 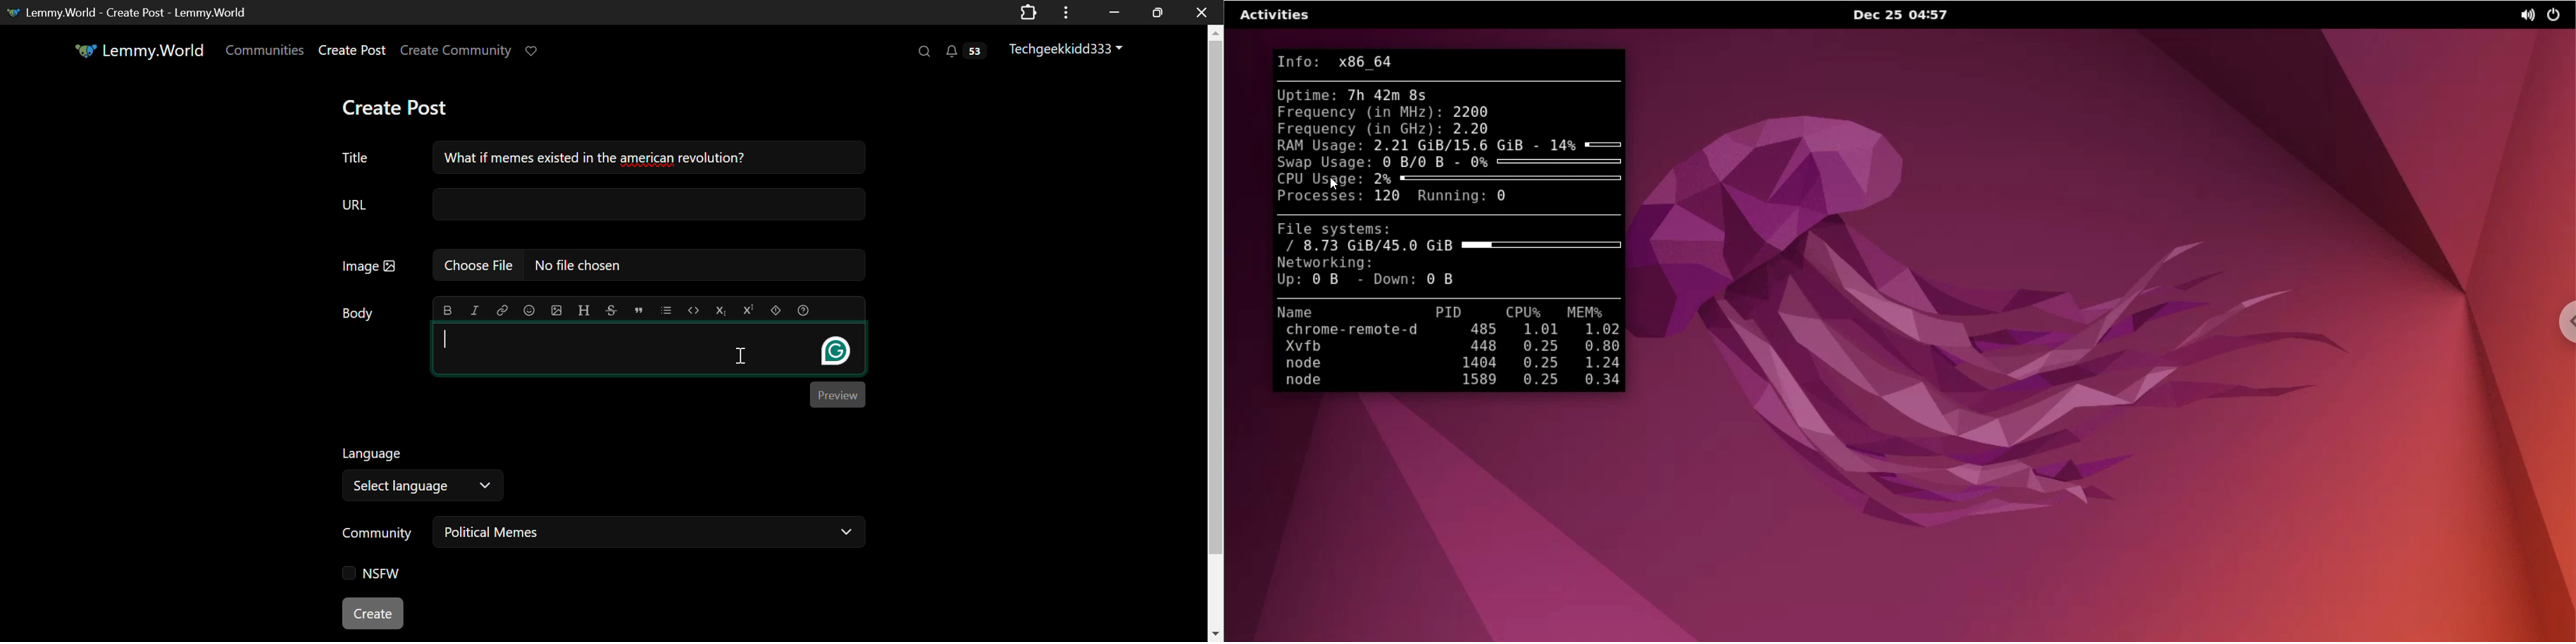 What do you see at coordinates (693, 310) in the screenshot?
I see `Code` at bounding box center [693, 310].